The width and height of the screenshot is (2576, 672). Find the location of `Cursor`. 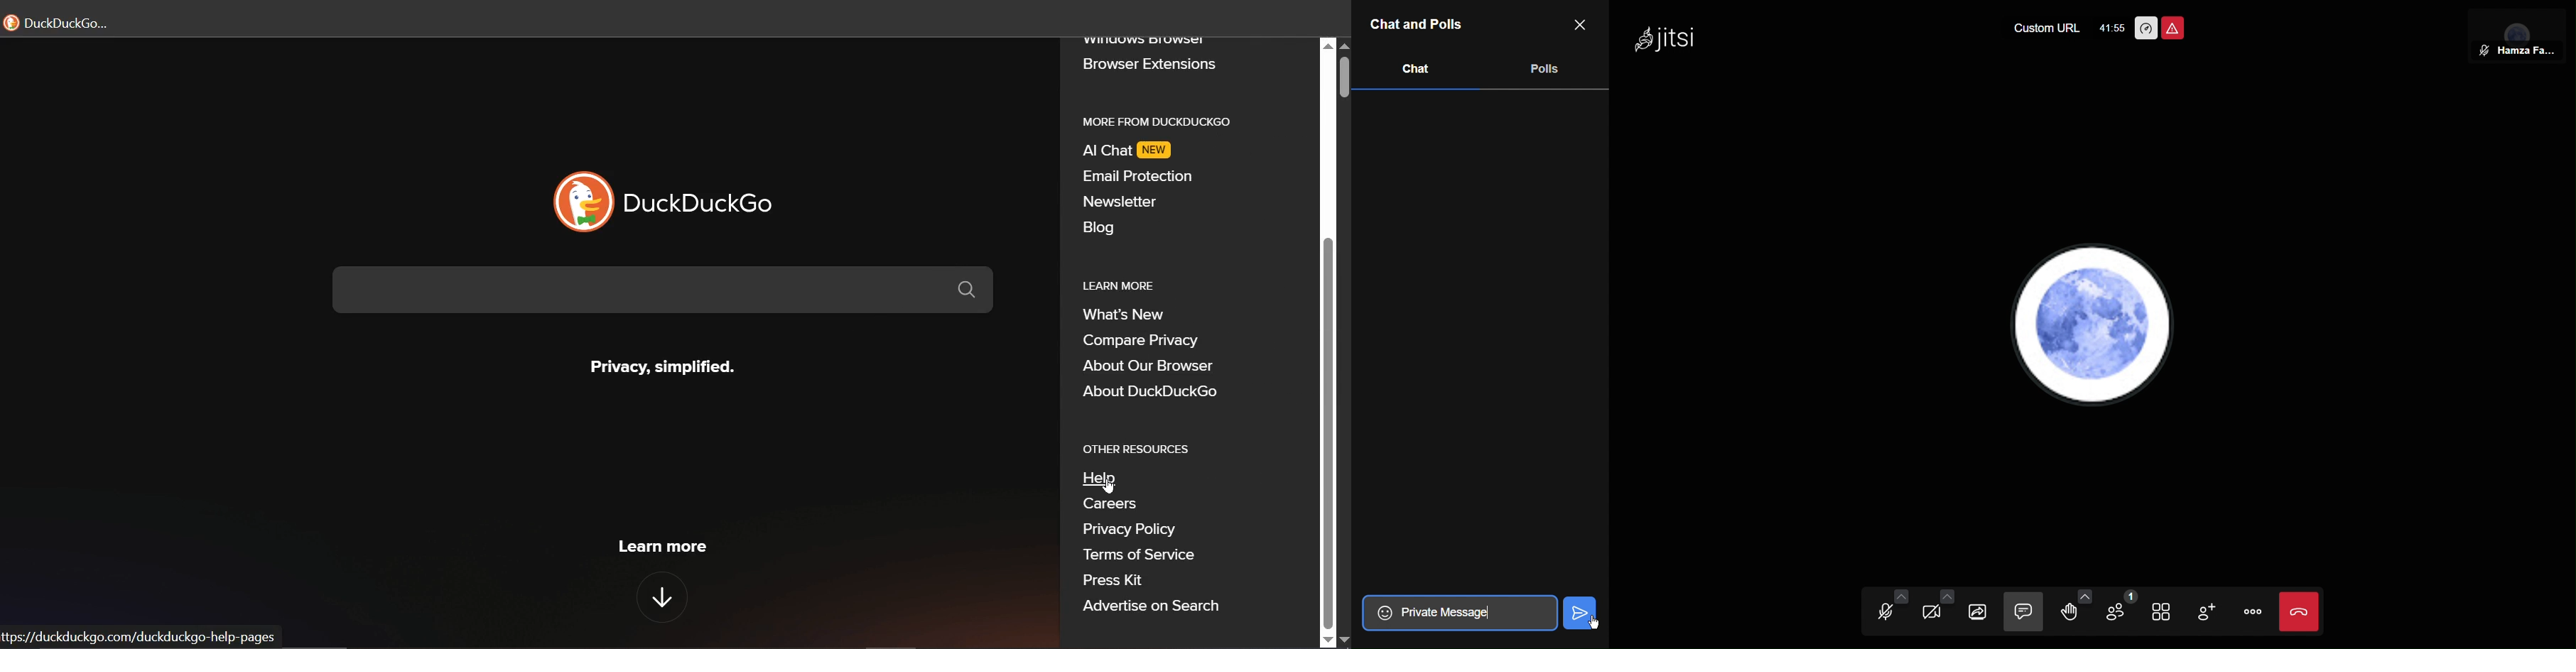

Cursor is located at coordinates (1596, 625).